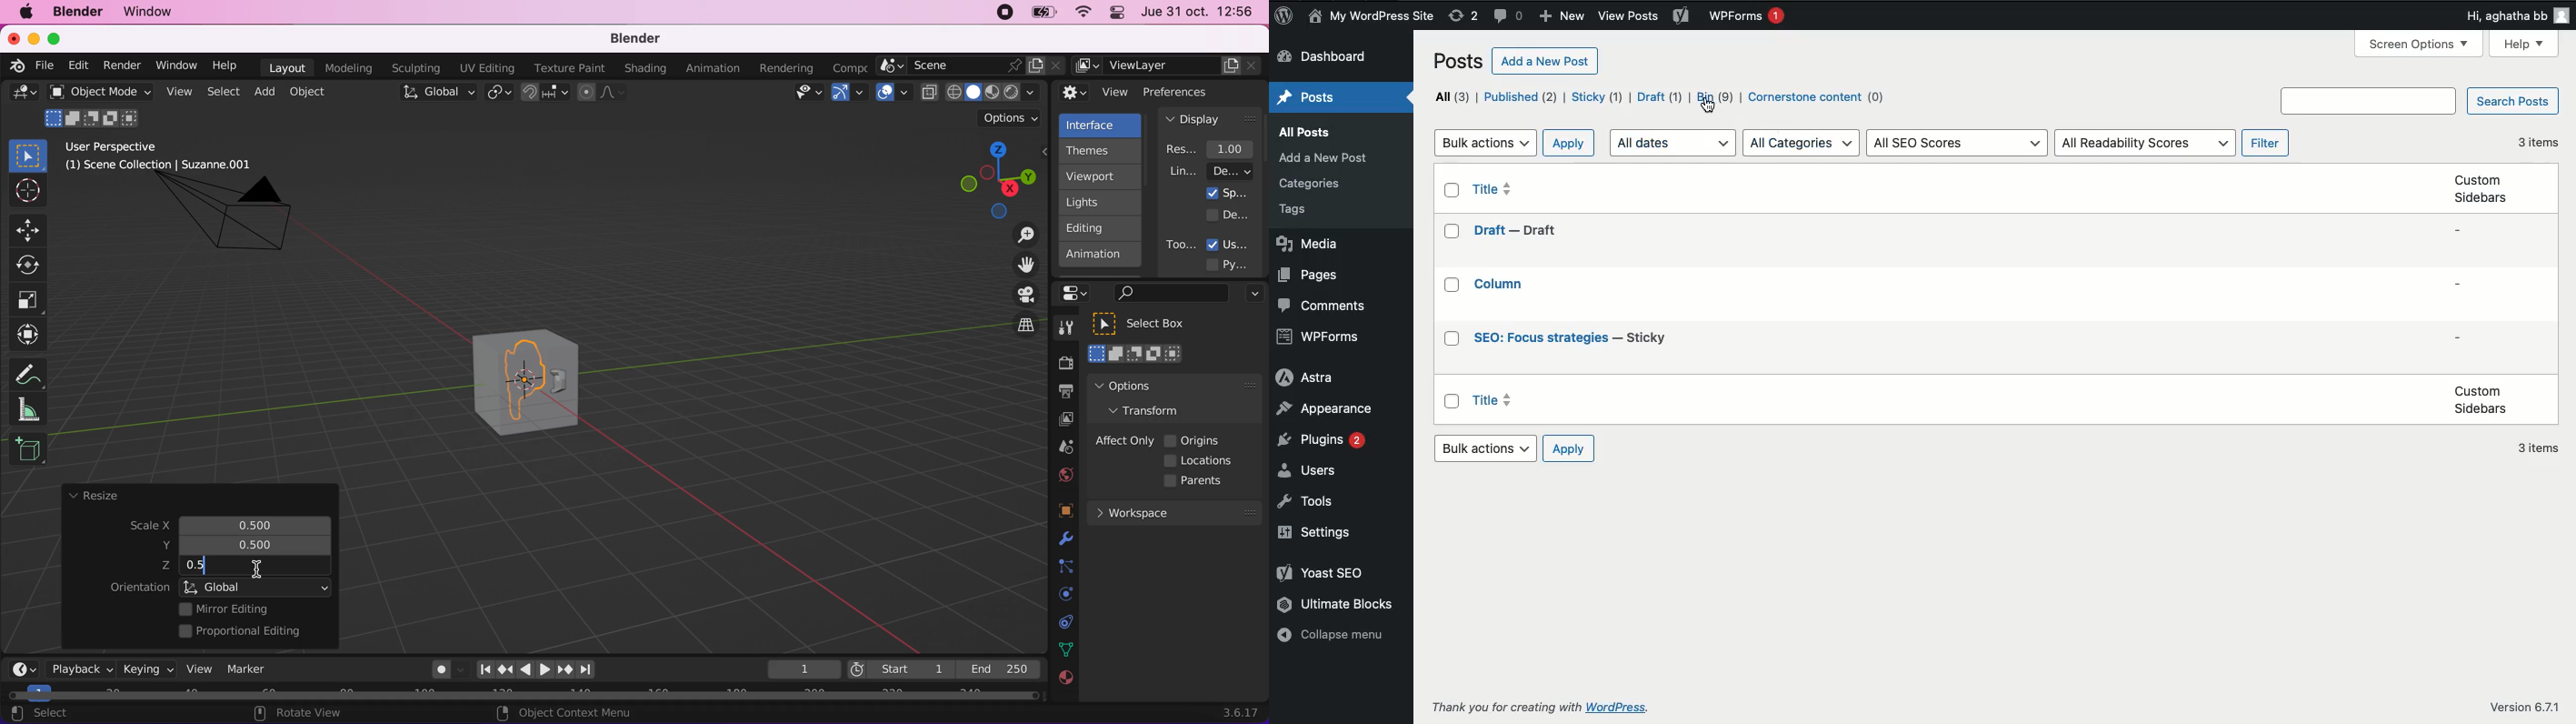 The height and width of the screenshot is (728, 2576). Describe the element at coordinates (31, 335) in the screenshot. I see `transform` at that location.